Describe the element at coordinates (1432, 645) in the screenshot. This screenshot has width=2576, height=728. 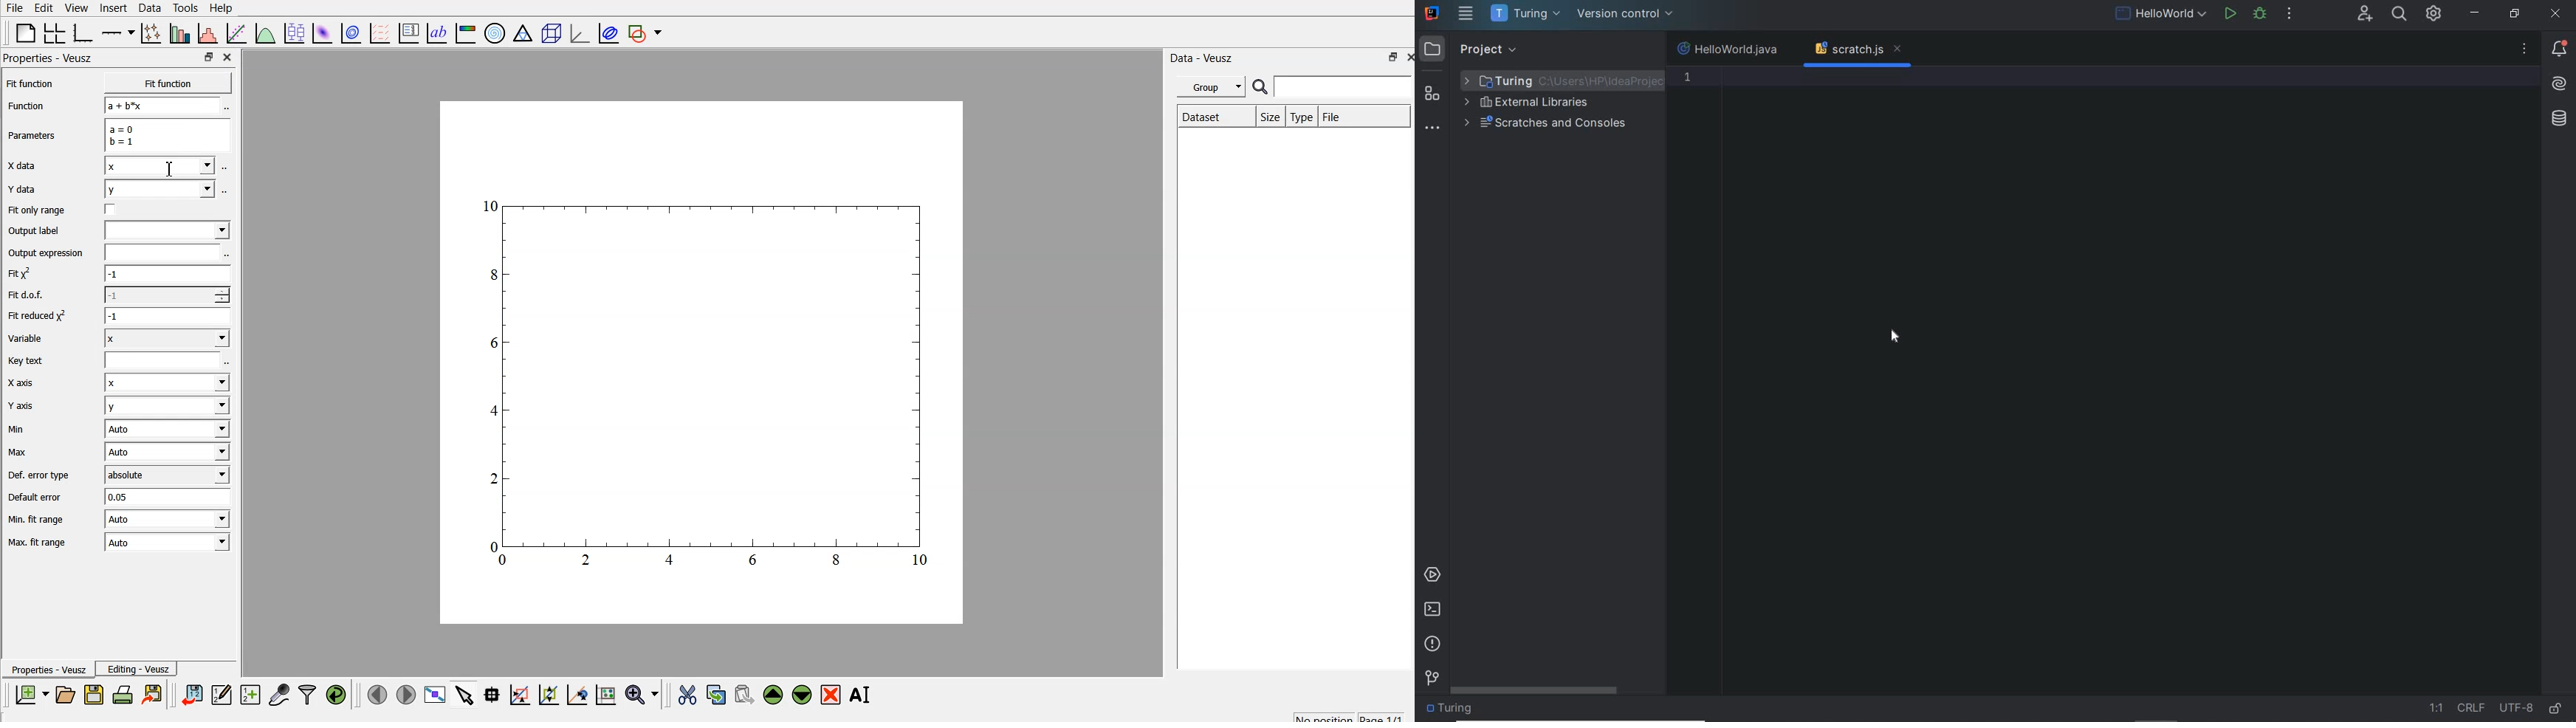
I see `problems` at that location.